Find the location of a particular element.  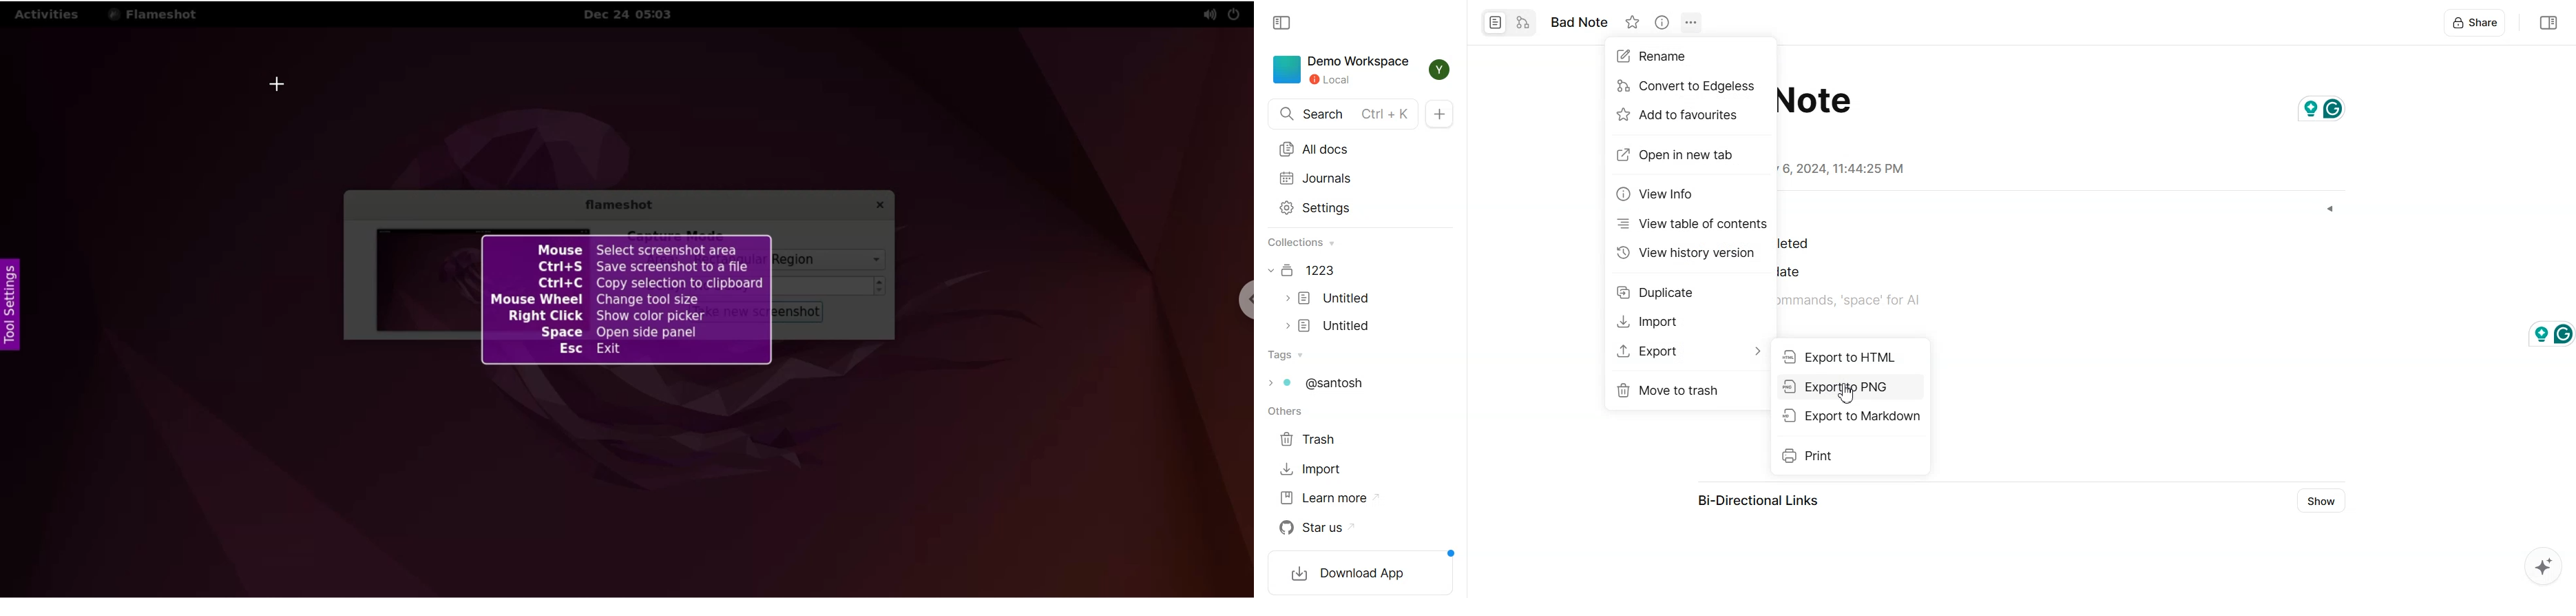

Collapse sidebar is located at coordinates (1282, 23).